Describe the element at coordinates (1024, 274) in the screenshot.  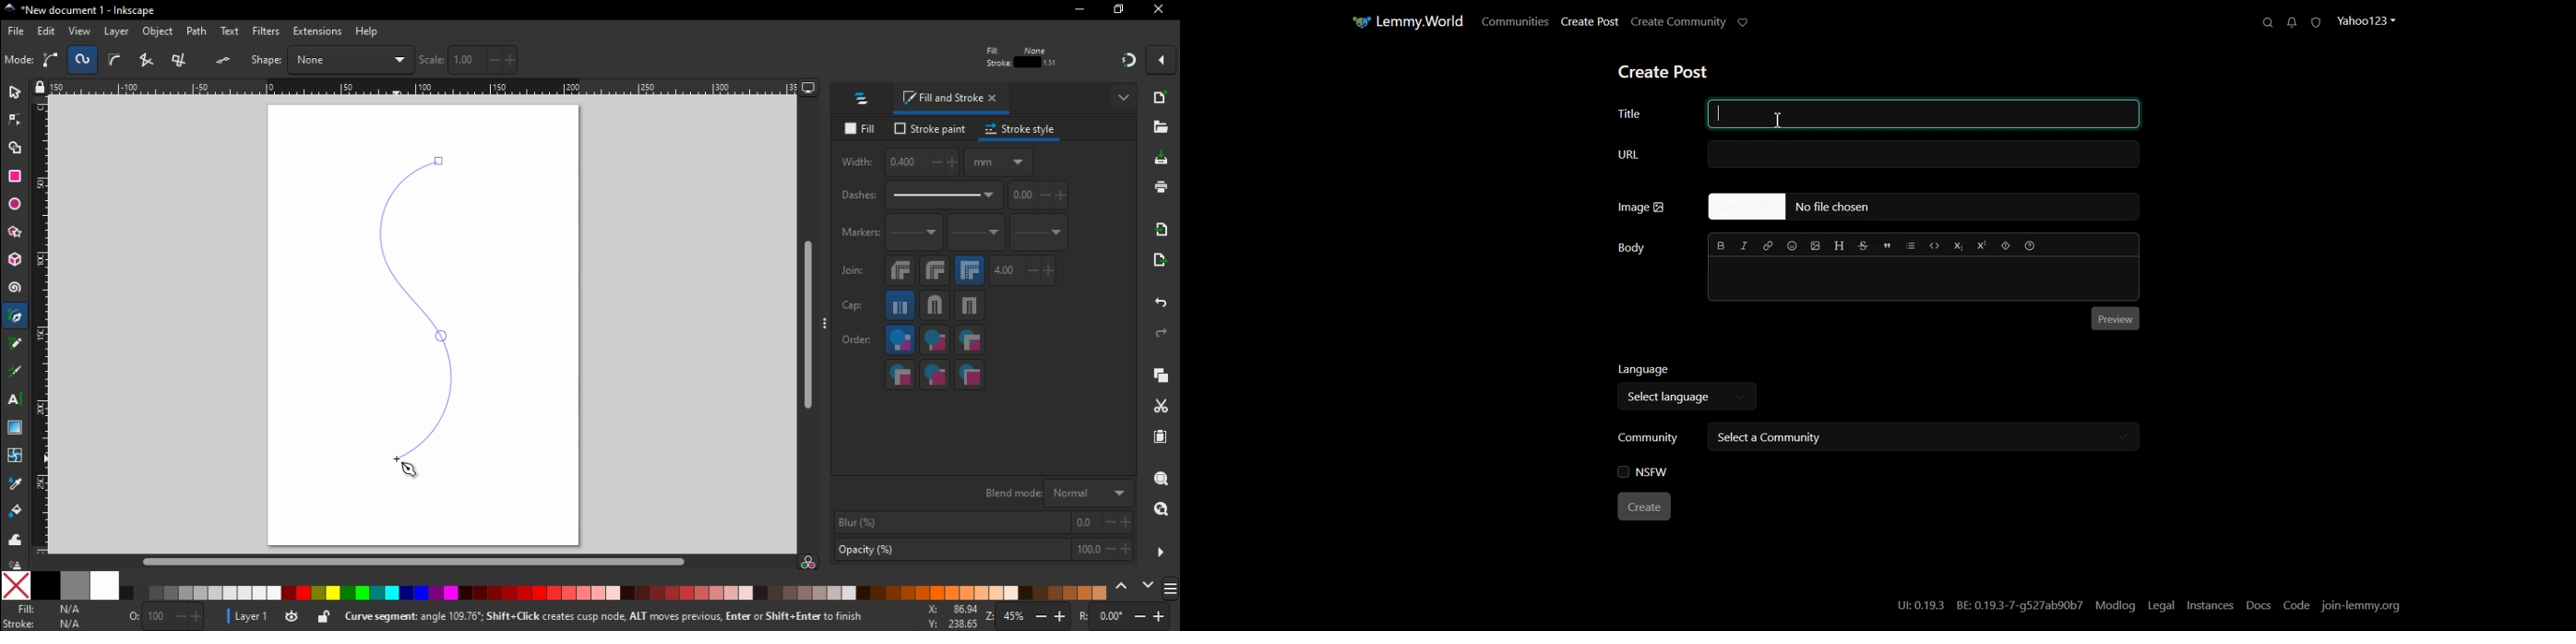
I see `max length of miter` at that location.